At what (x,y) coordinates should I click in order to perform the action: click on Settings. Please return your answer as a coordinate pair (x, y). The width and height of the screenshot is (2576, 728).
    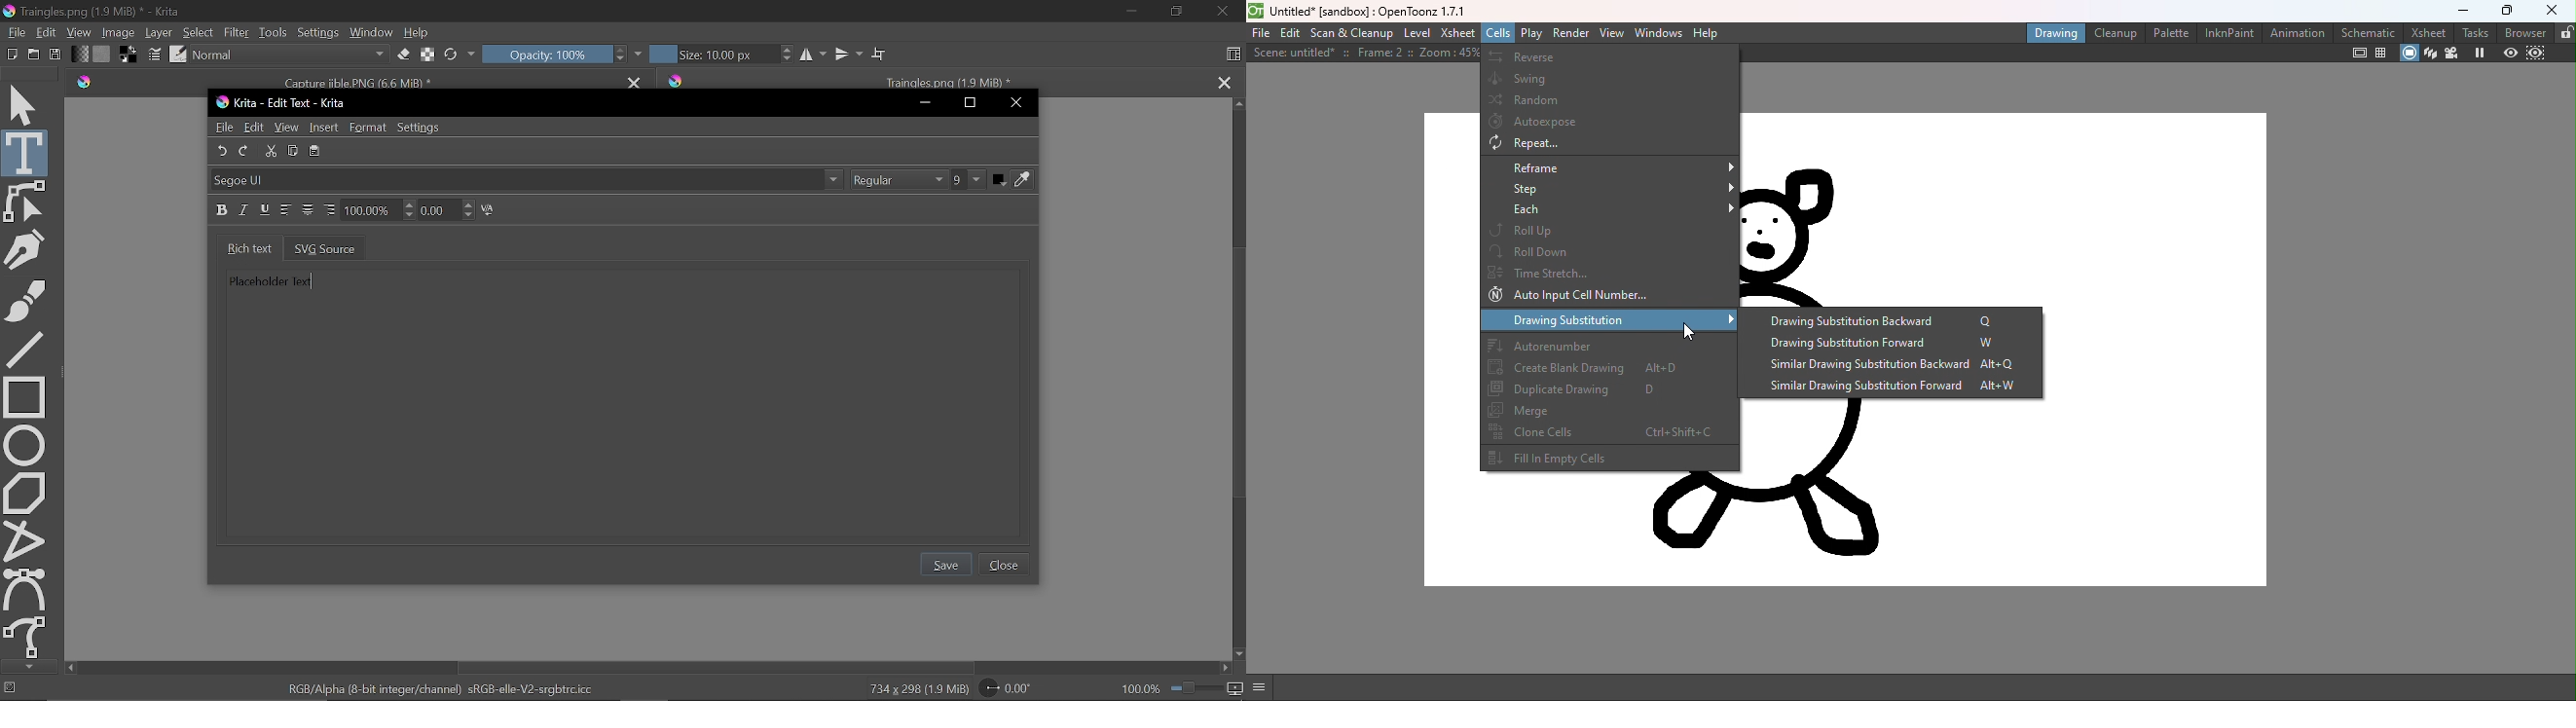
    Looking at the image, I should click on (317, 32).